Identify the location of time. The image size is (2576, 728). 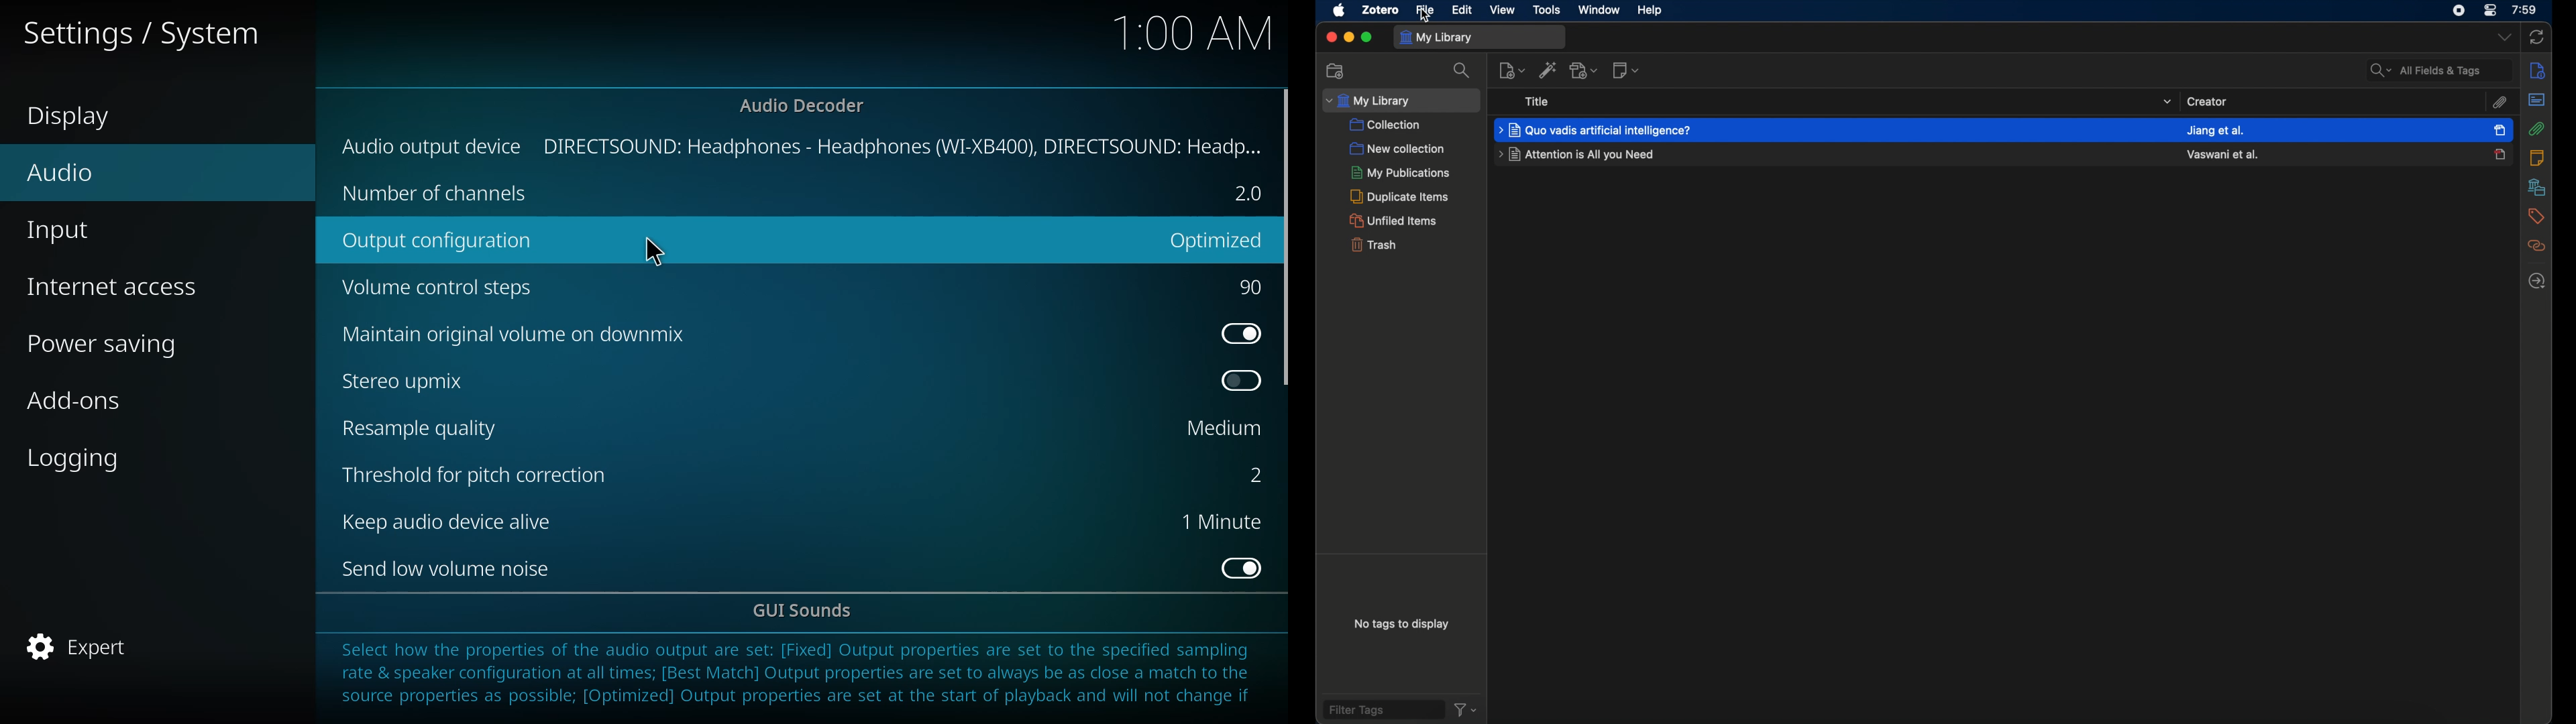
(2525, 9).